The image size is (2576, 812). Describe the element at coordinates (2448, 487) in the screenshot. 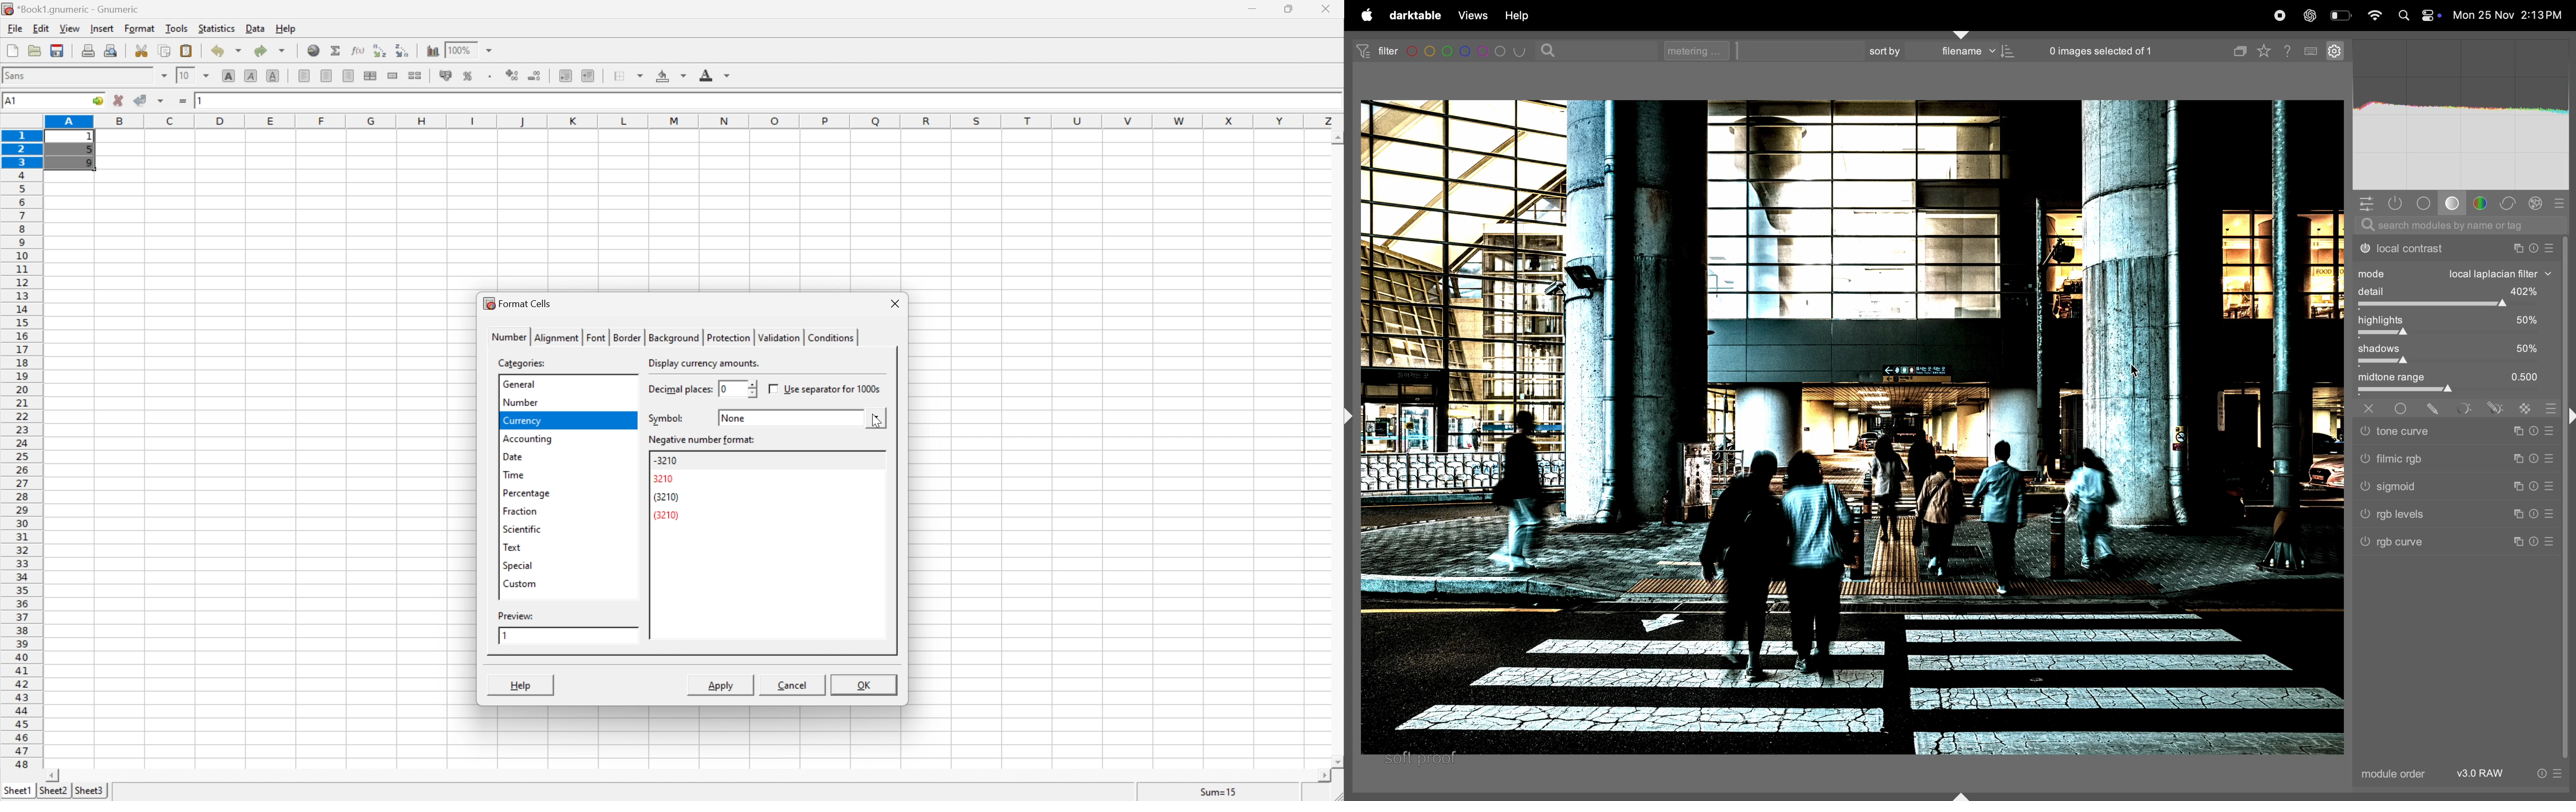

I see `sigmoid` at that location.